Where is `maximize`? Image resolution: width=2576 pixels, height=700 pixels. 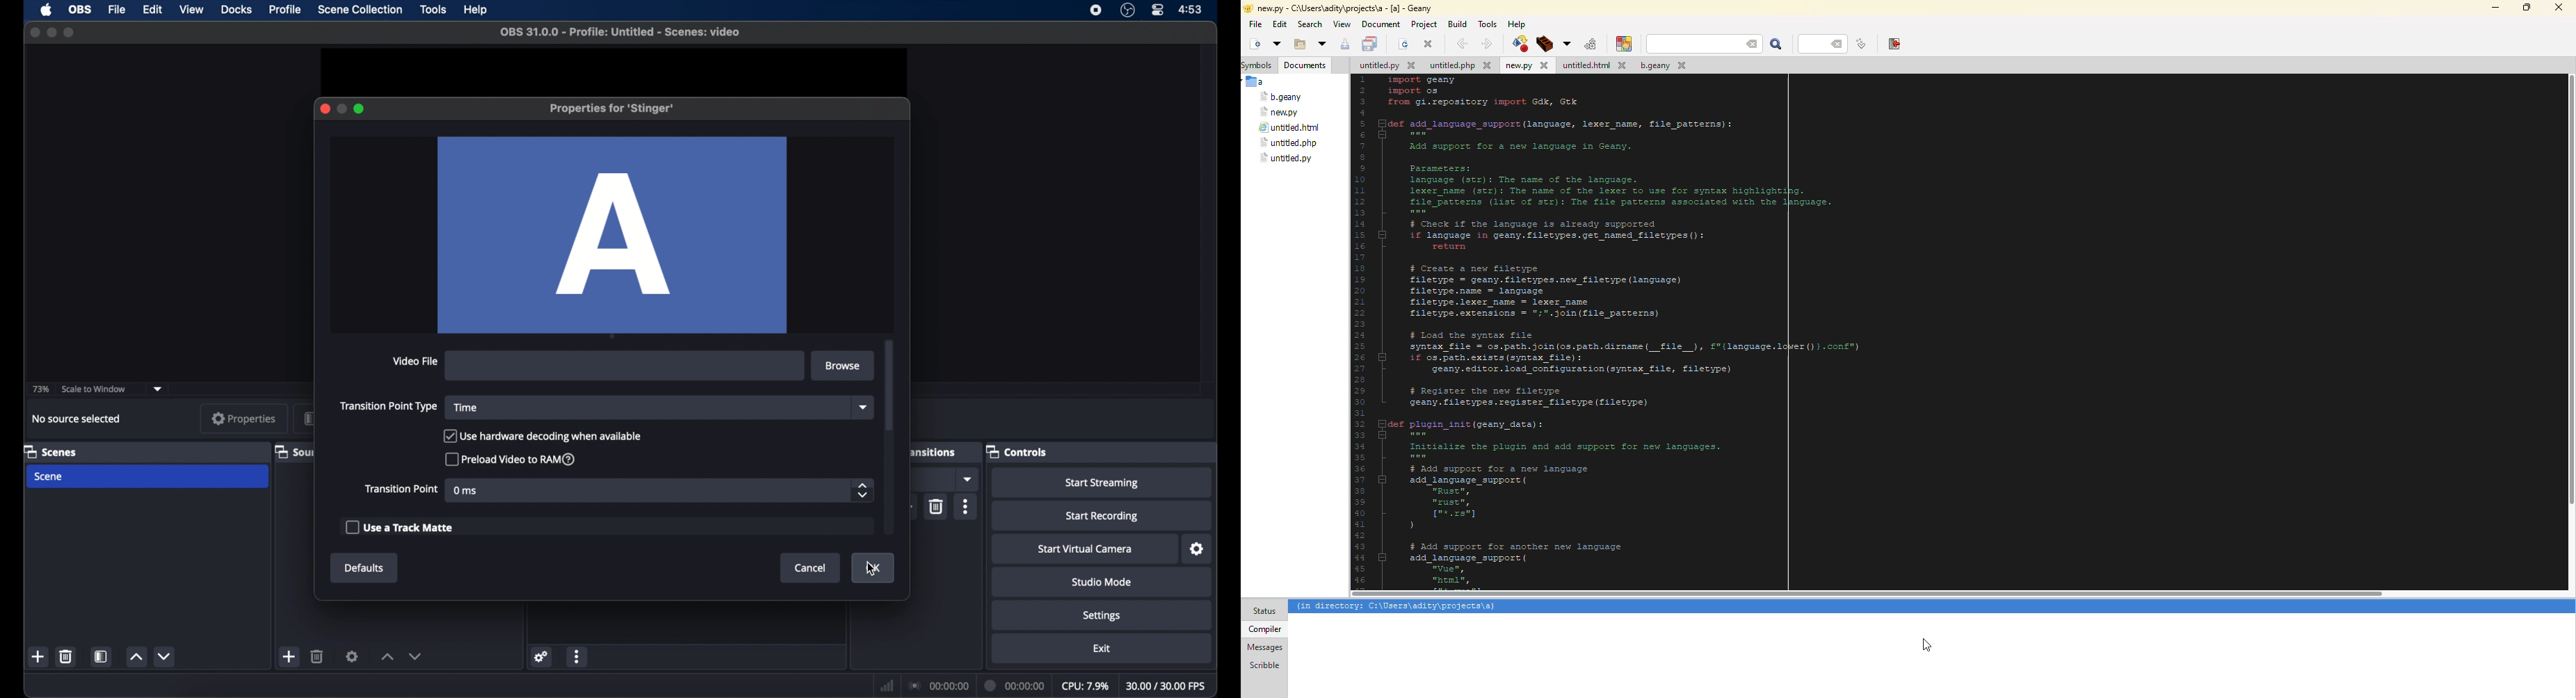
maximize is located at coordinates (2525, 7).